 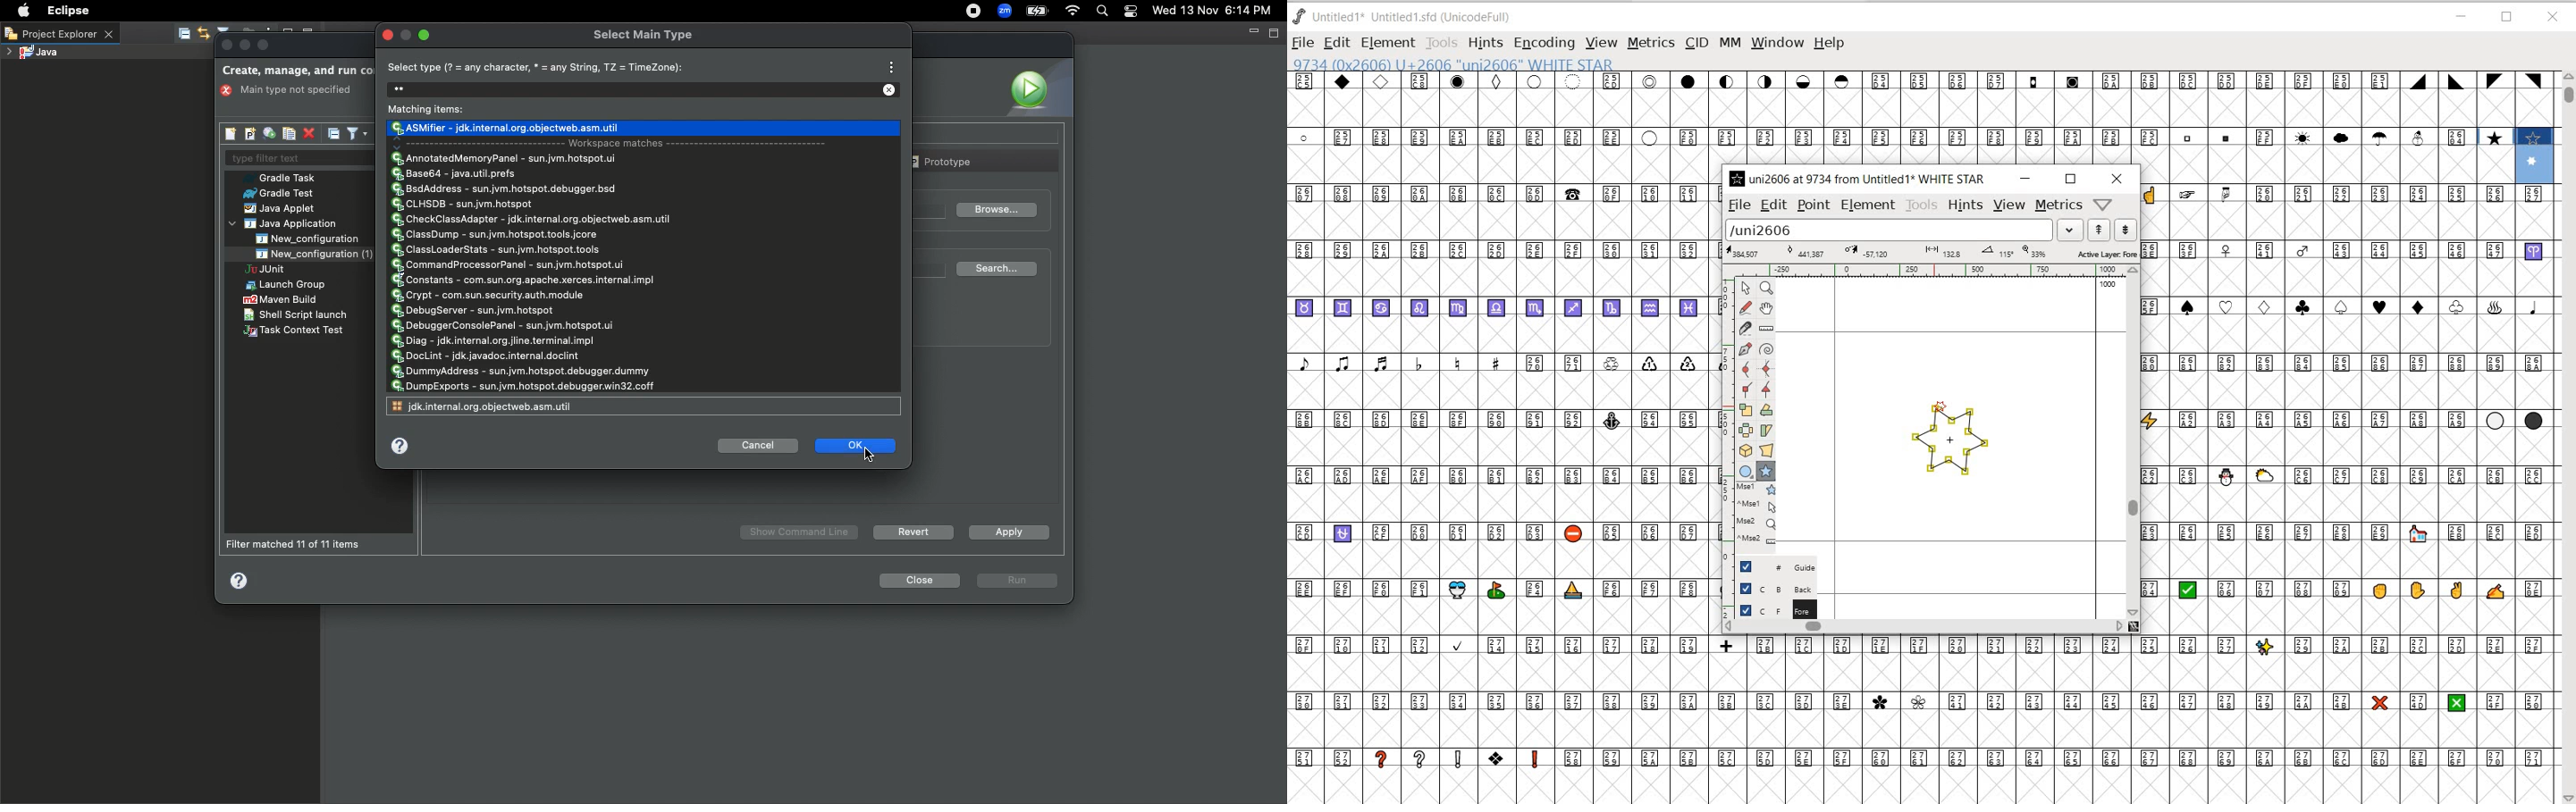 What do you see at coordinates (504, 326) in the screenshot?
I see `DebuggerConsolePanel - sun.jvm.hotspot.ui` at bounding box center [504, 326].